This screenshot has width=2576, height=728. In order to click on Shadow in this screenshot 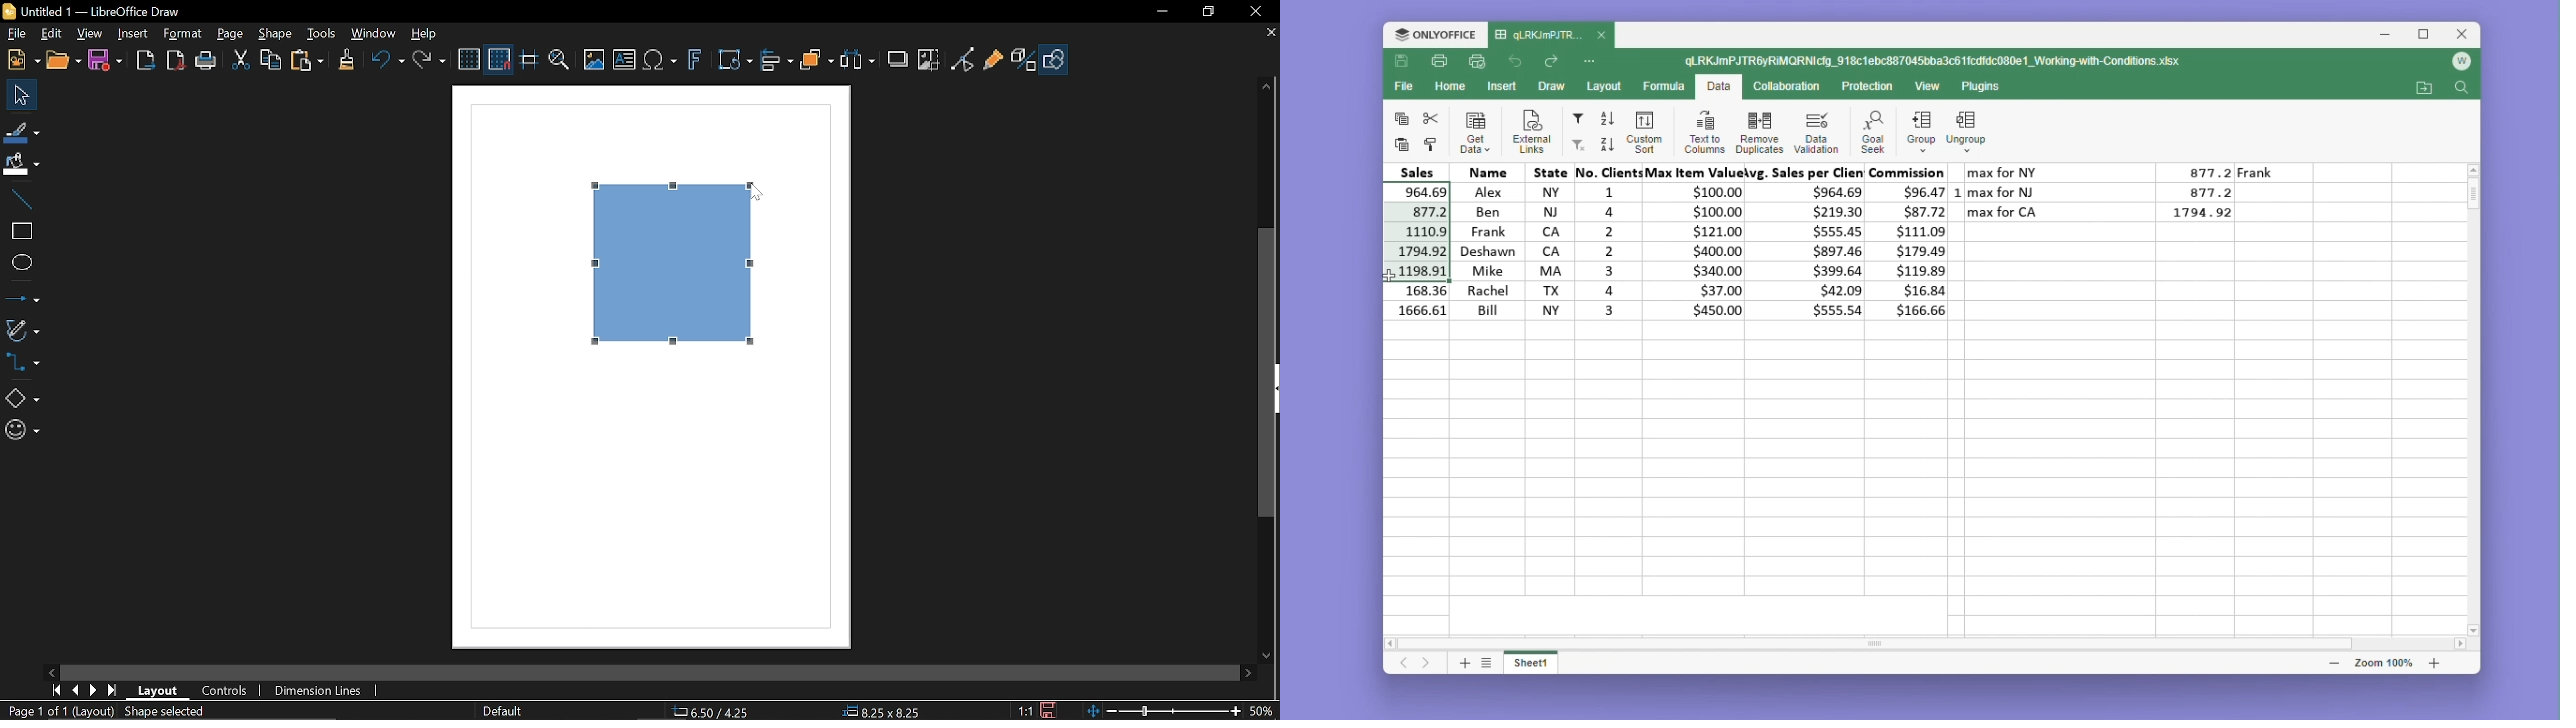, I will do `click(898, 61)`.